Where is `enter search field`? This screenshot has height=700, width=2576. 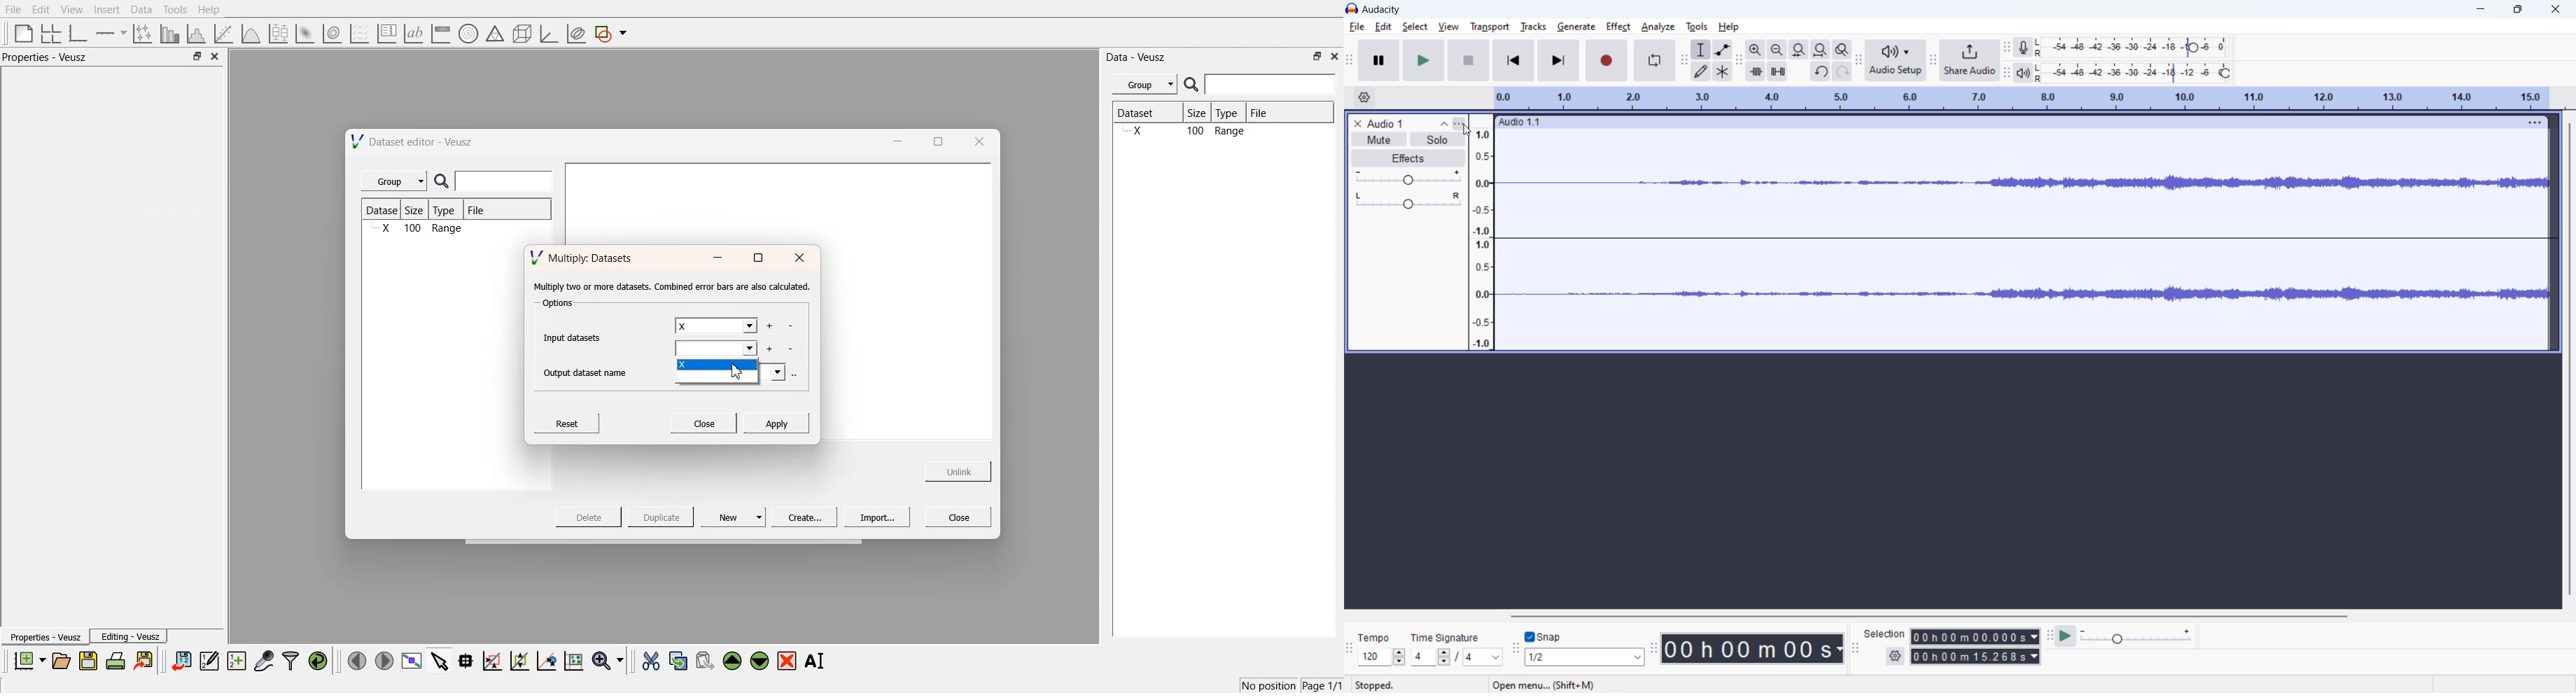
enter search field is located at coordinates (506, 181).